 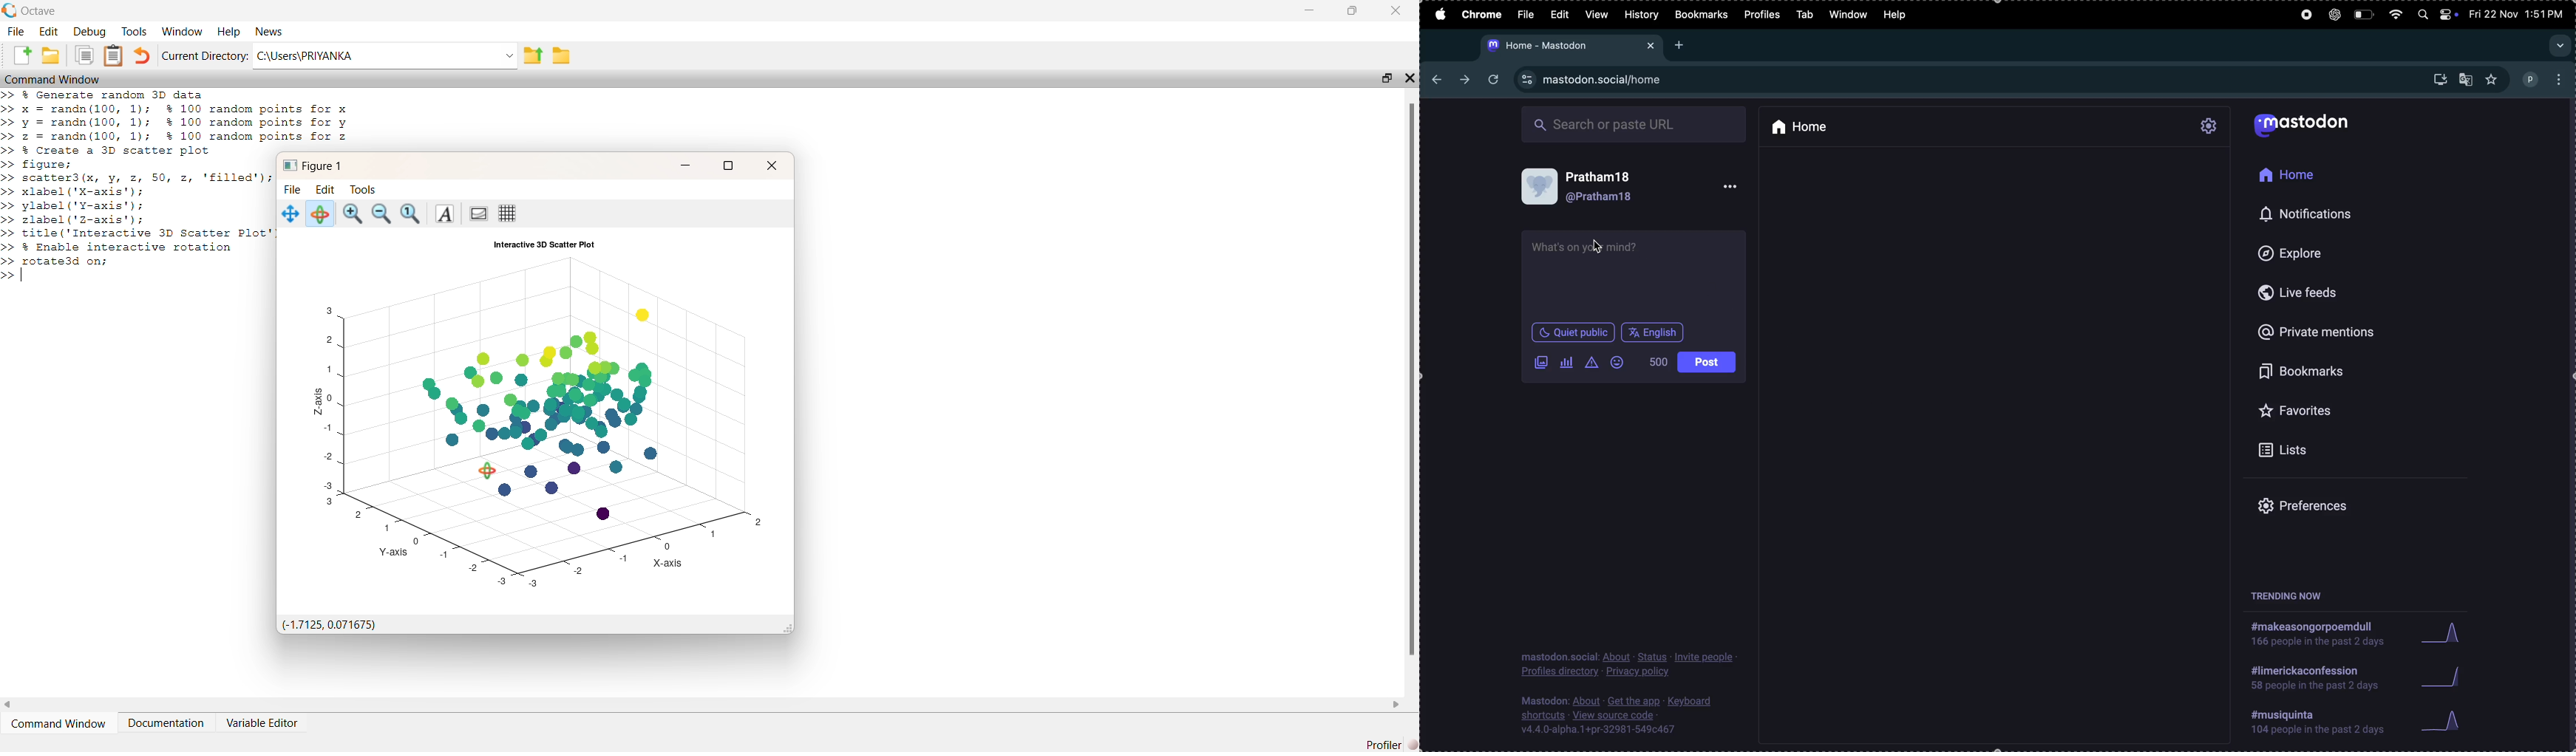 I want to click on home, so click(x=1821, y=126).